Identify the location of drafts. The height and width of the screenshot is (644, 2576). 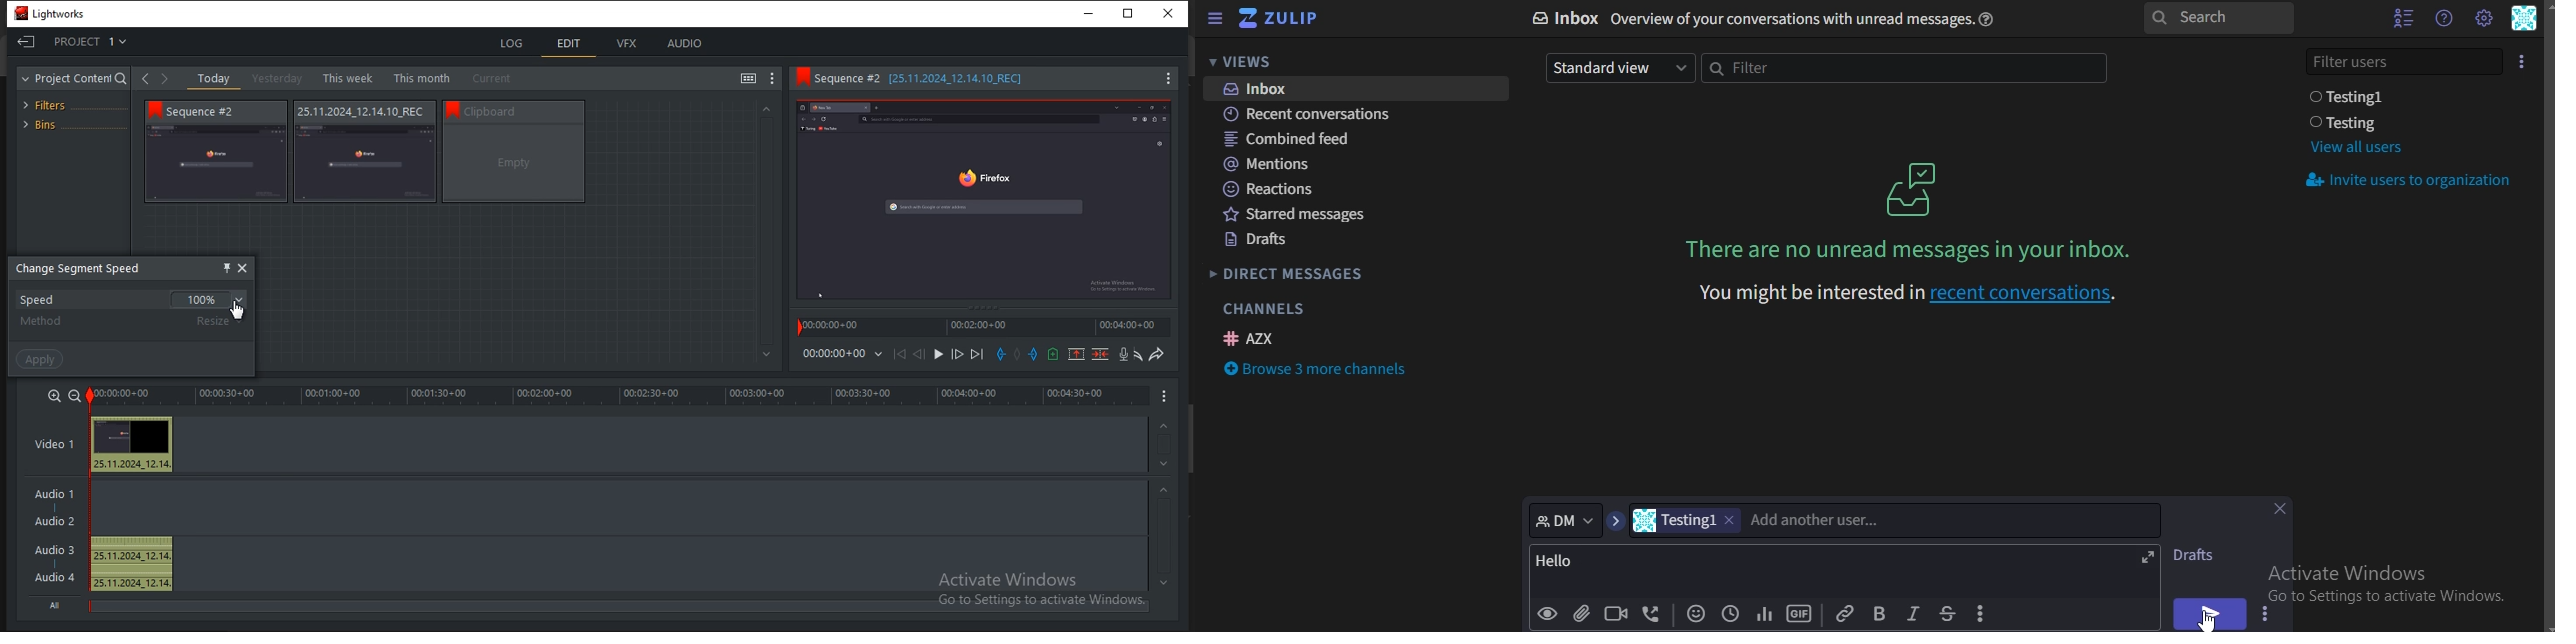
(1258, 242).